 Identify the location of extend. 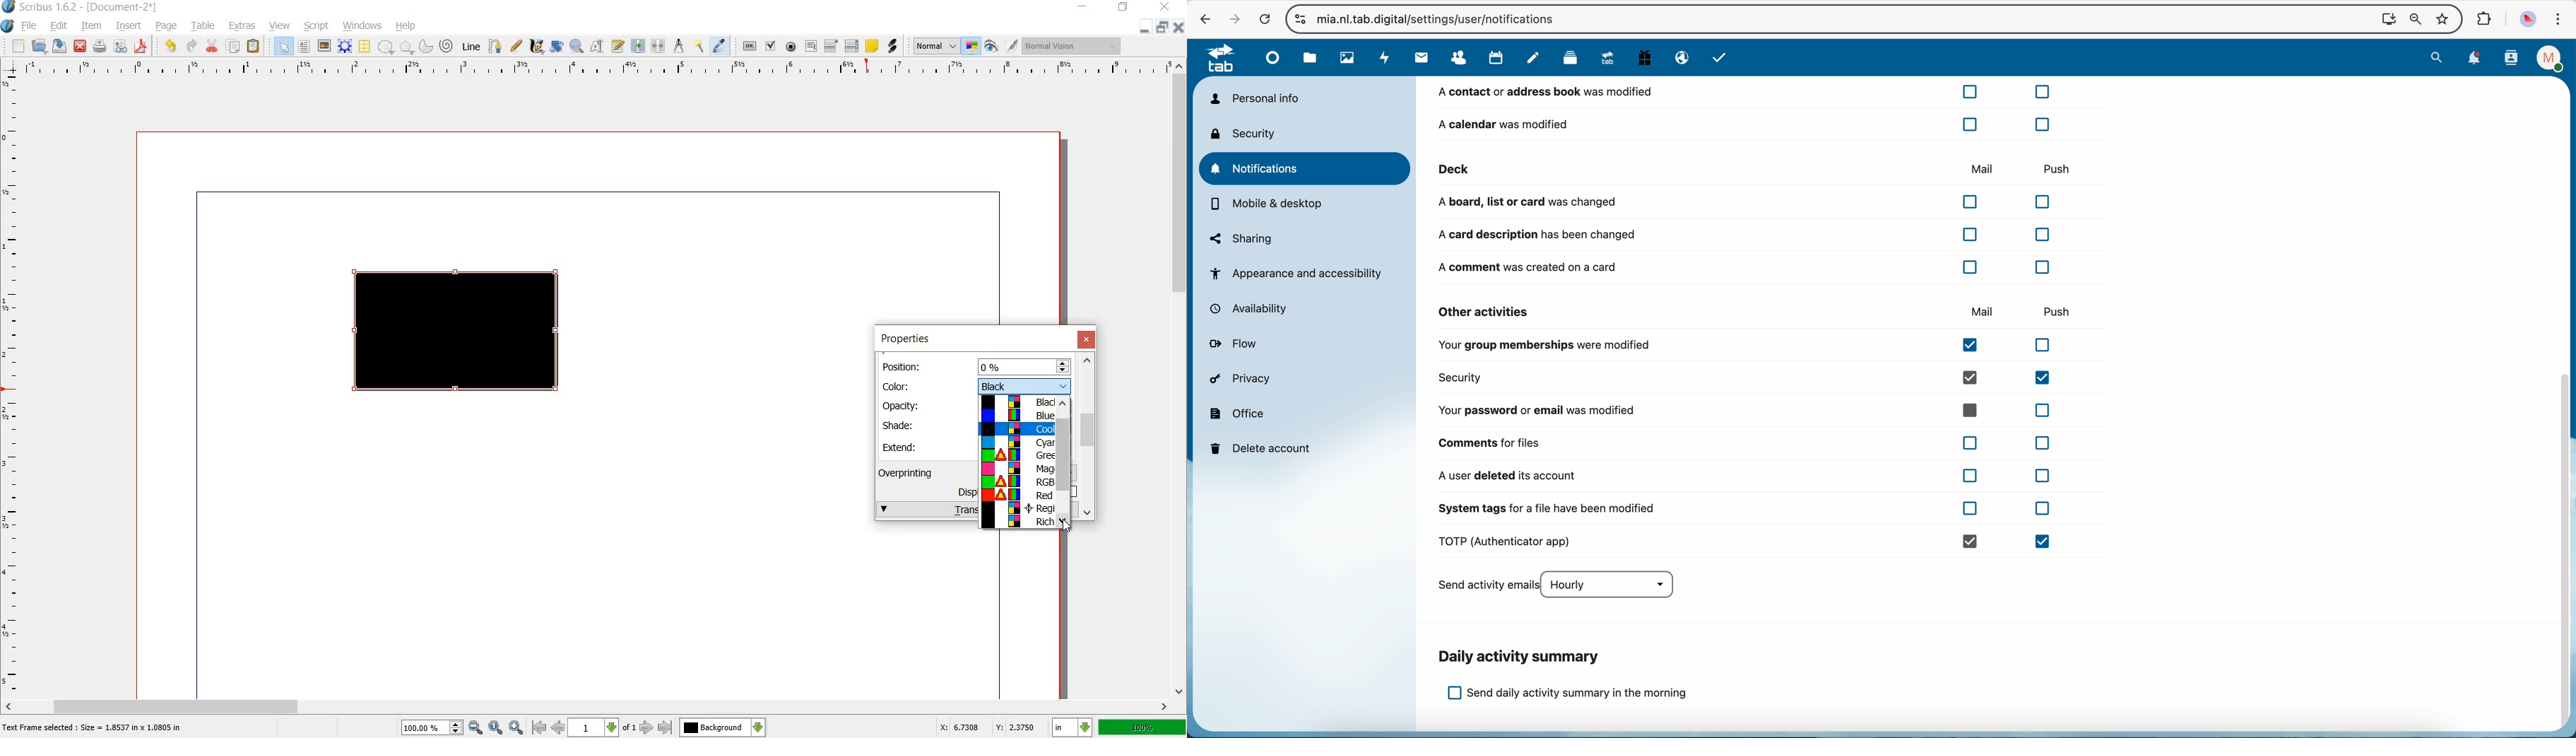
(902, 447).